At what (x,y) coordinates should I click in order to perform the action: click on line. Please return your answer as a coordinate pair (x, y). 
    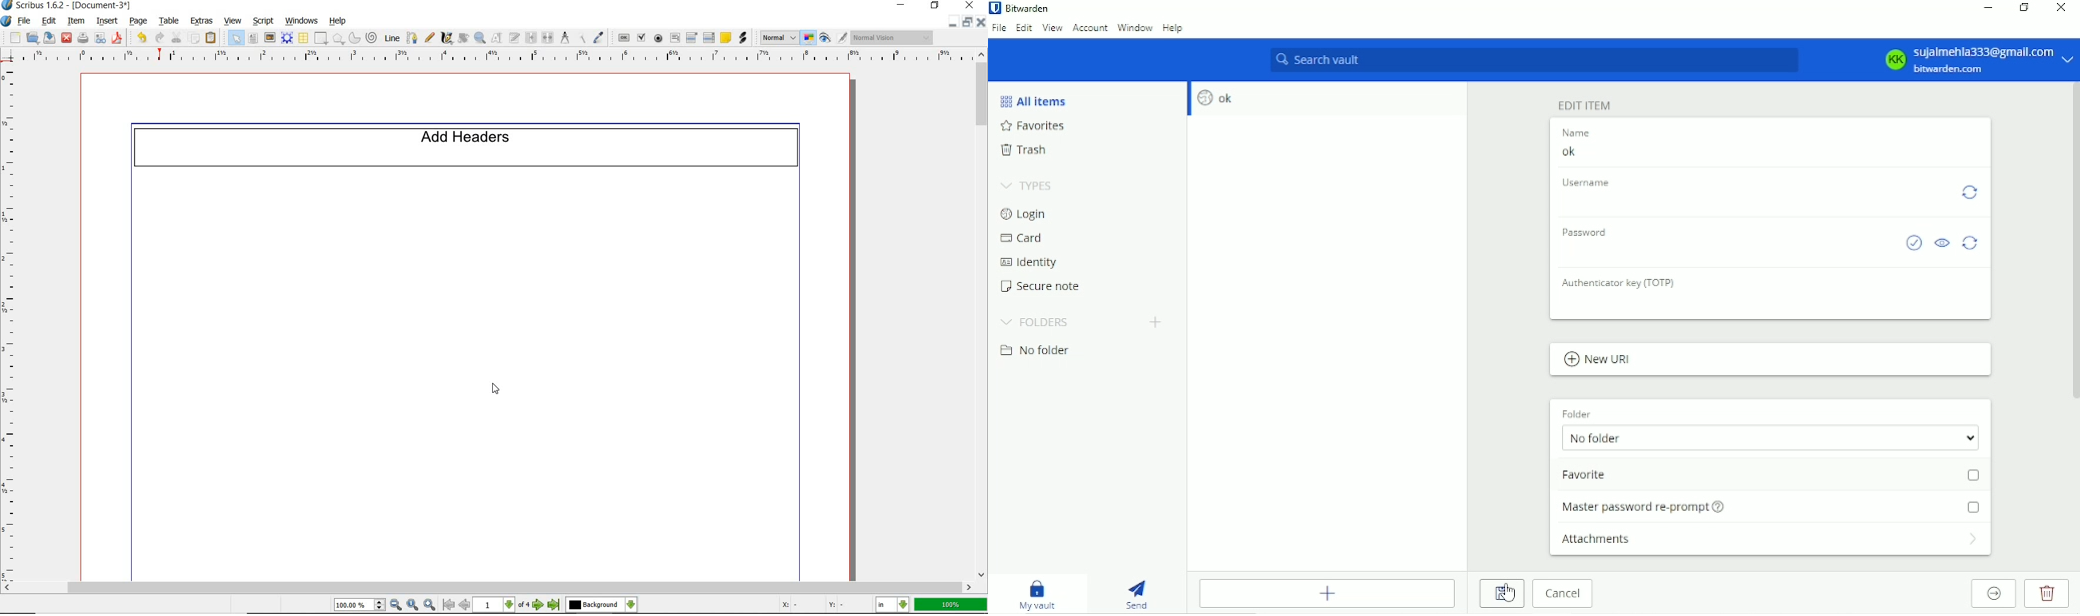
    Looking at the image, I should click on (392, 38).